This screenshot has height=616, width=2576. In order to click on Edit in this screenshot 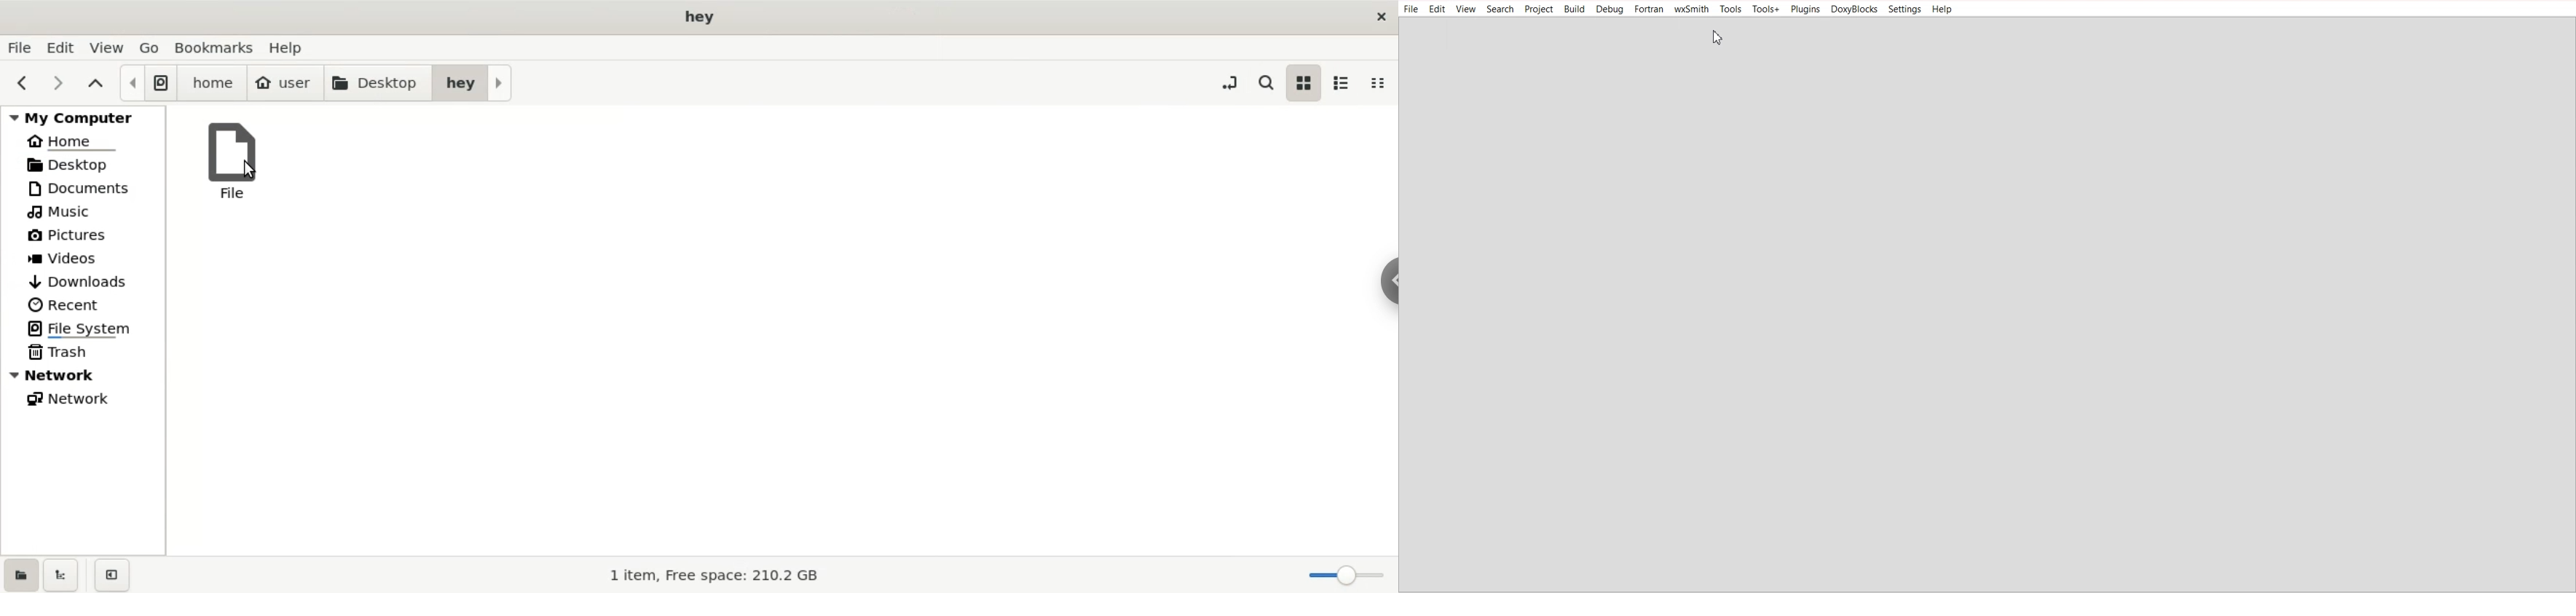, I will do `click(1438, 9)`.